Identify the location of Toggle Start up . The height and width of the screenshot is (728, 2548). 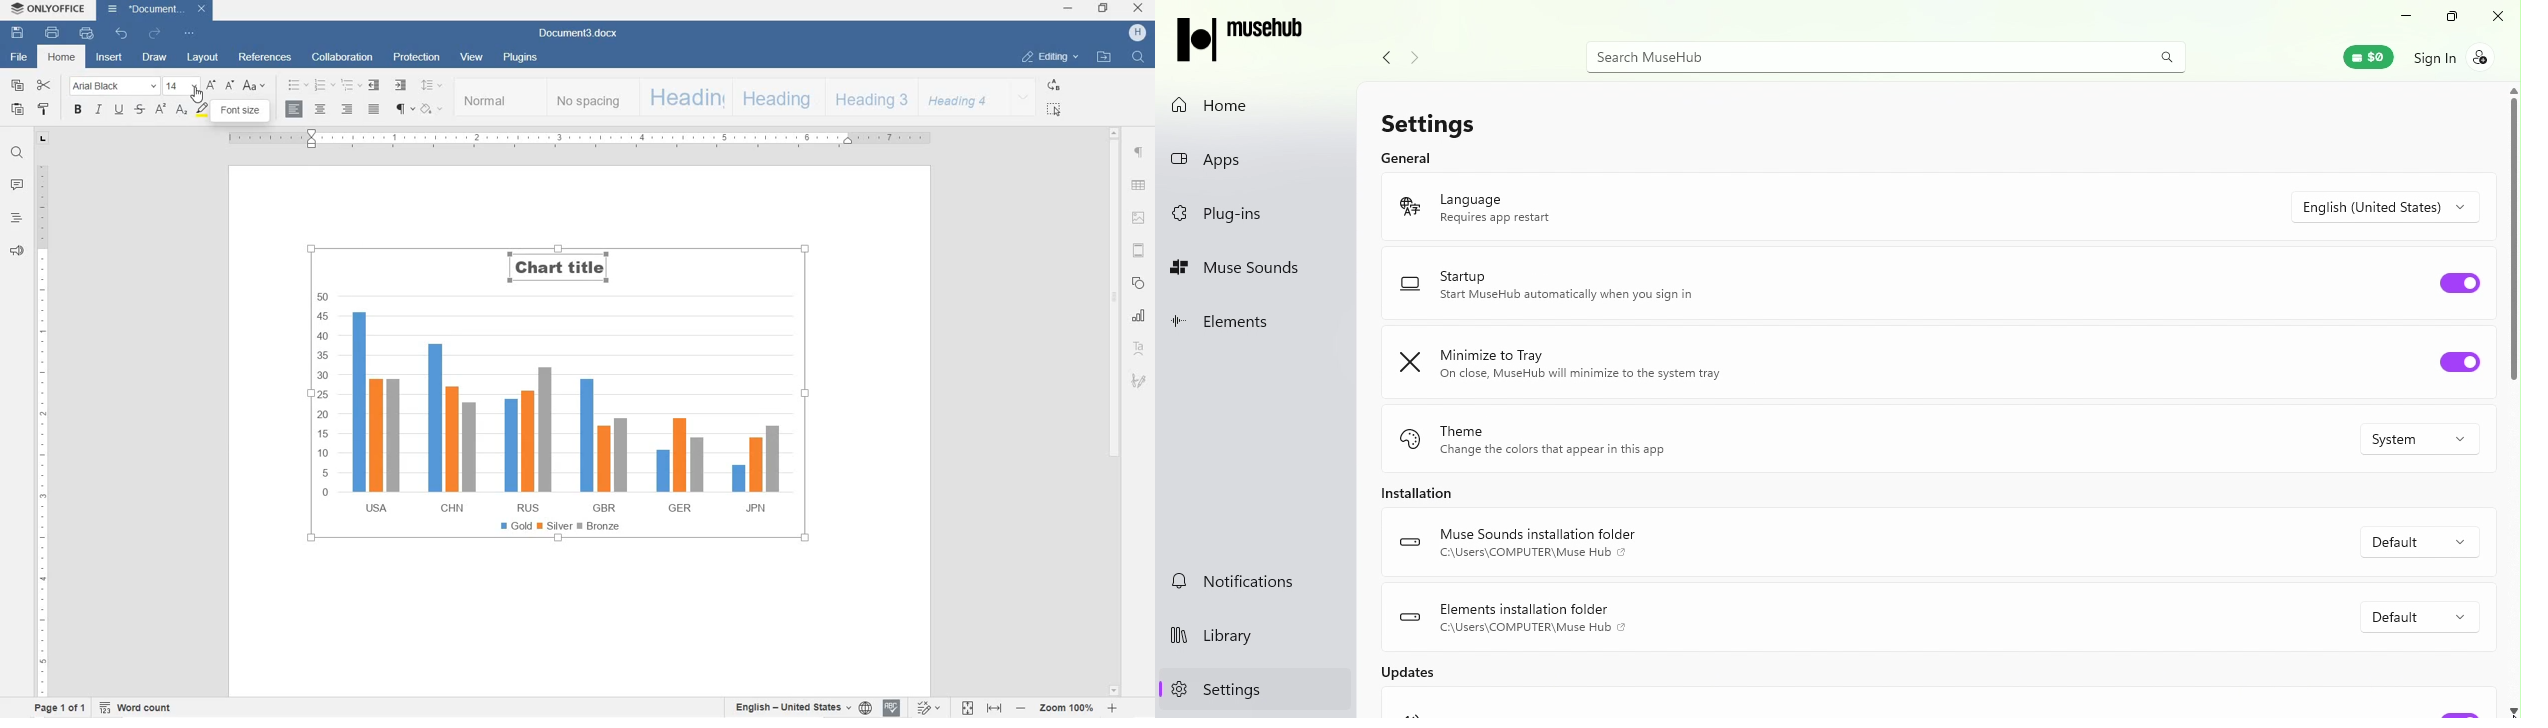
(2452, 275).